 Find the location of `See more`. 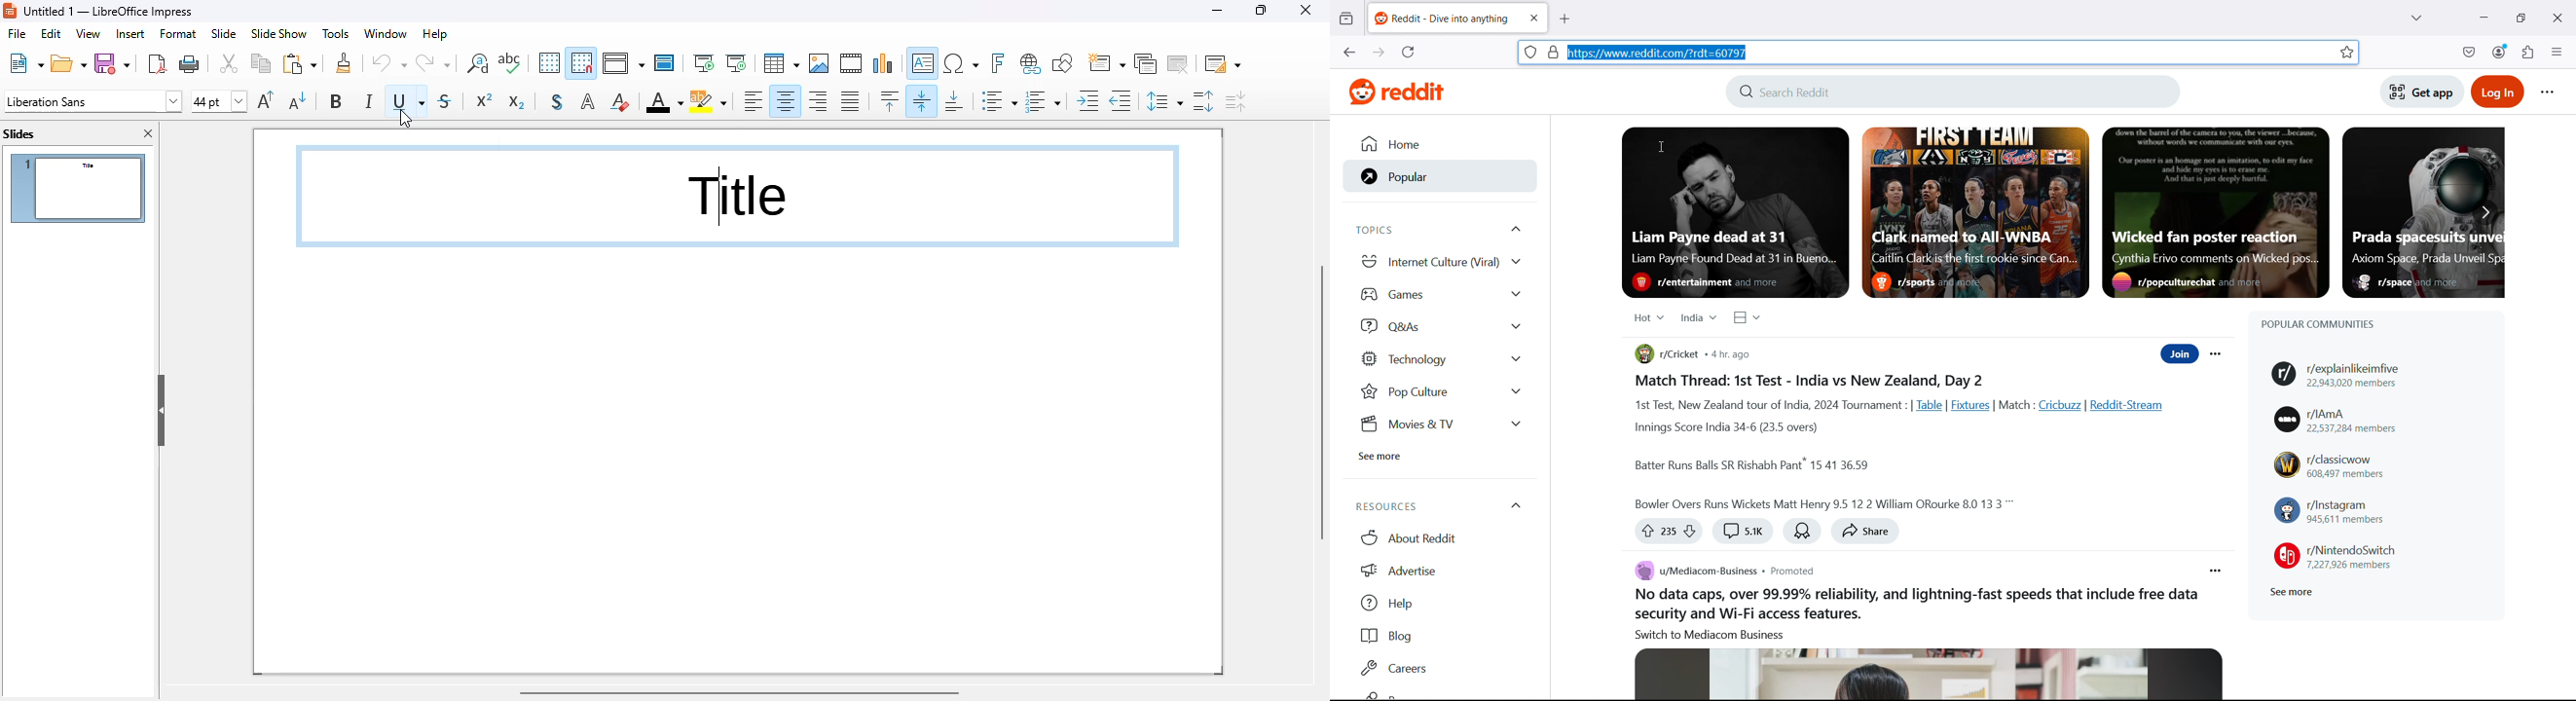

See more is located at coordinates (2290, 592).